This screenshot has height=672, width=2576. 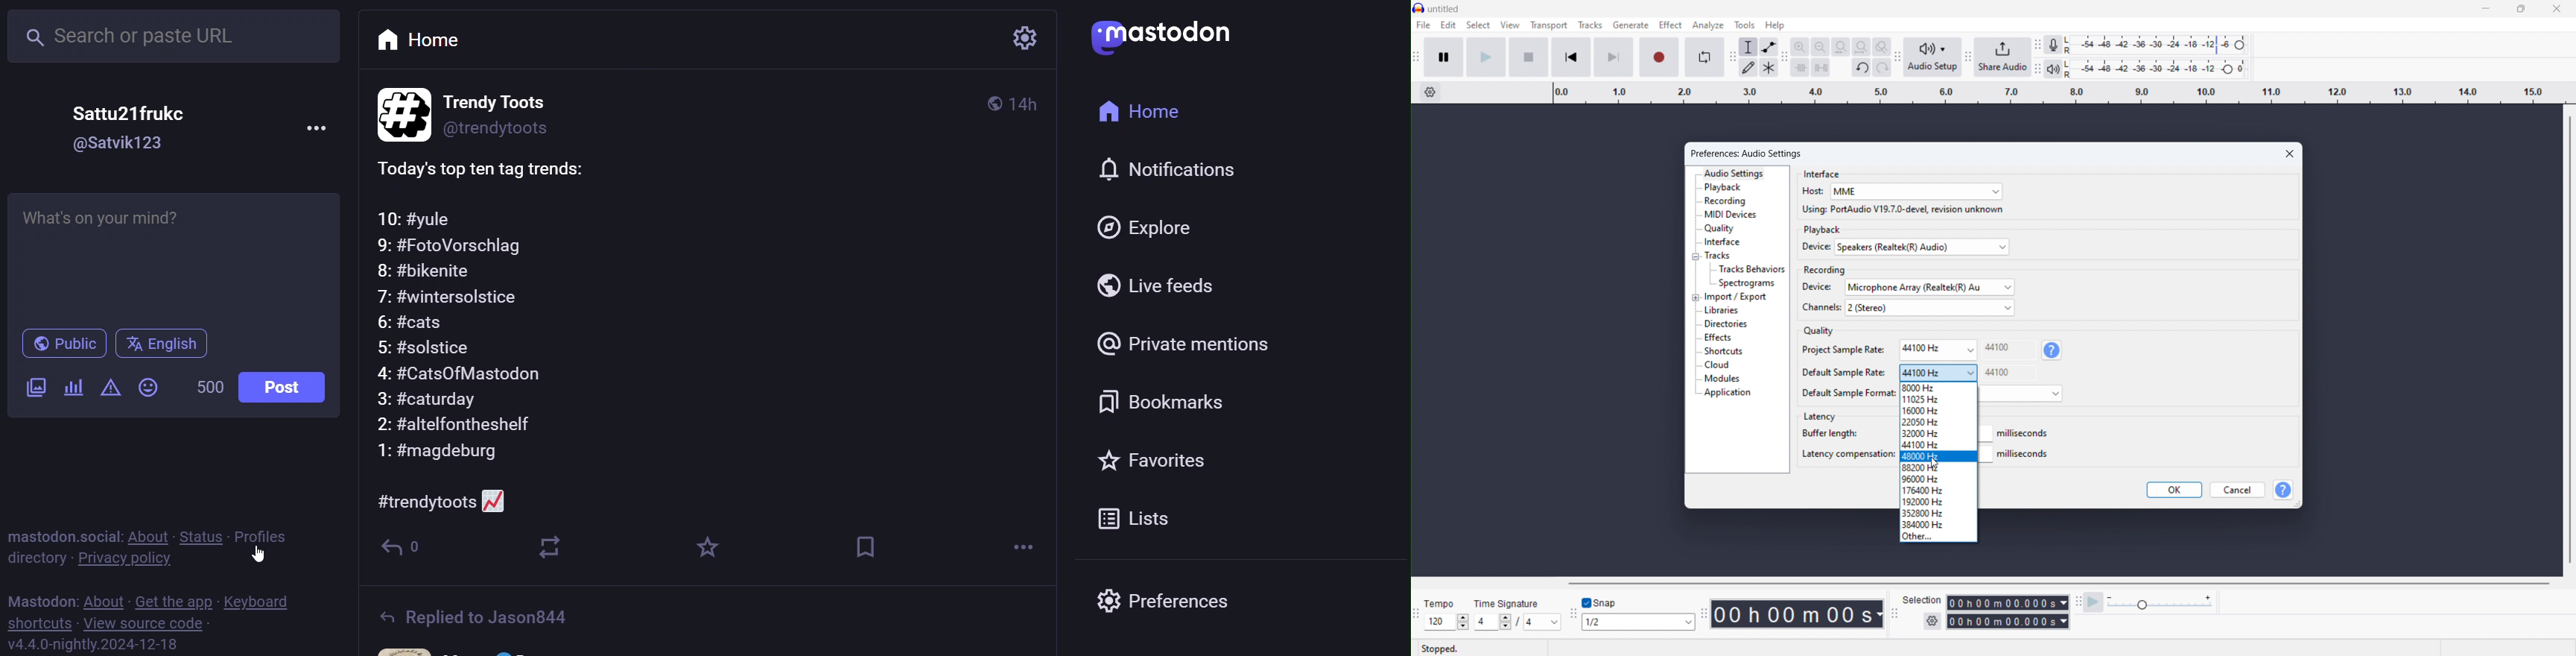 I want to click on 48000 Hz, so click(x=1938, y=456).